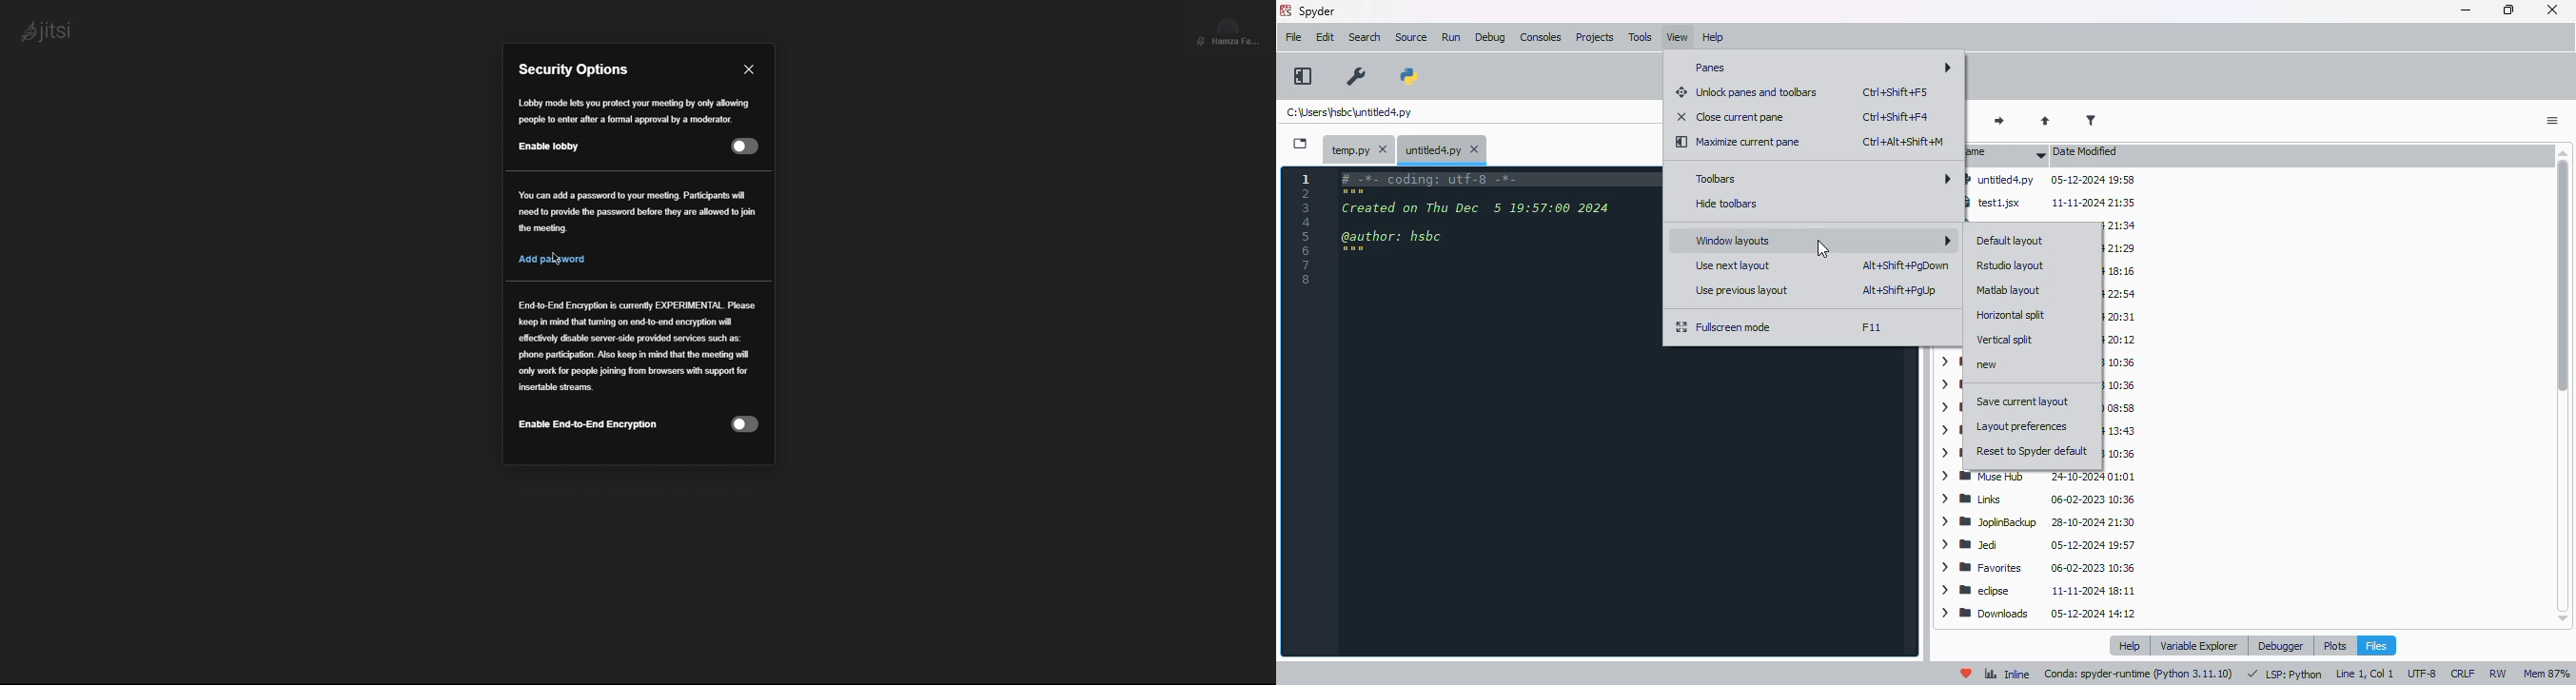 The image size is (2576, 700). Describe the element at coordinates (2551, 122) in the screenshot. I see `options` at that location.